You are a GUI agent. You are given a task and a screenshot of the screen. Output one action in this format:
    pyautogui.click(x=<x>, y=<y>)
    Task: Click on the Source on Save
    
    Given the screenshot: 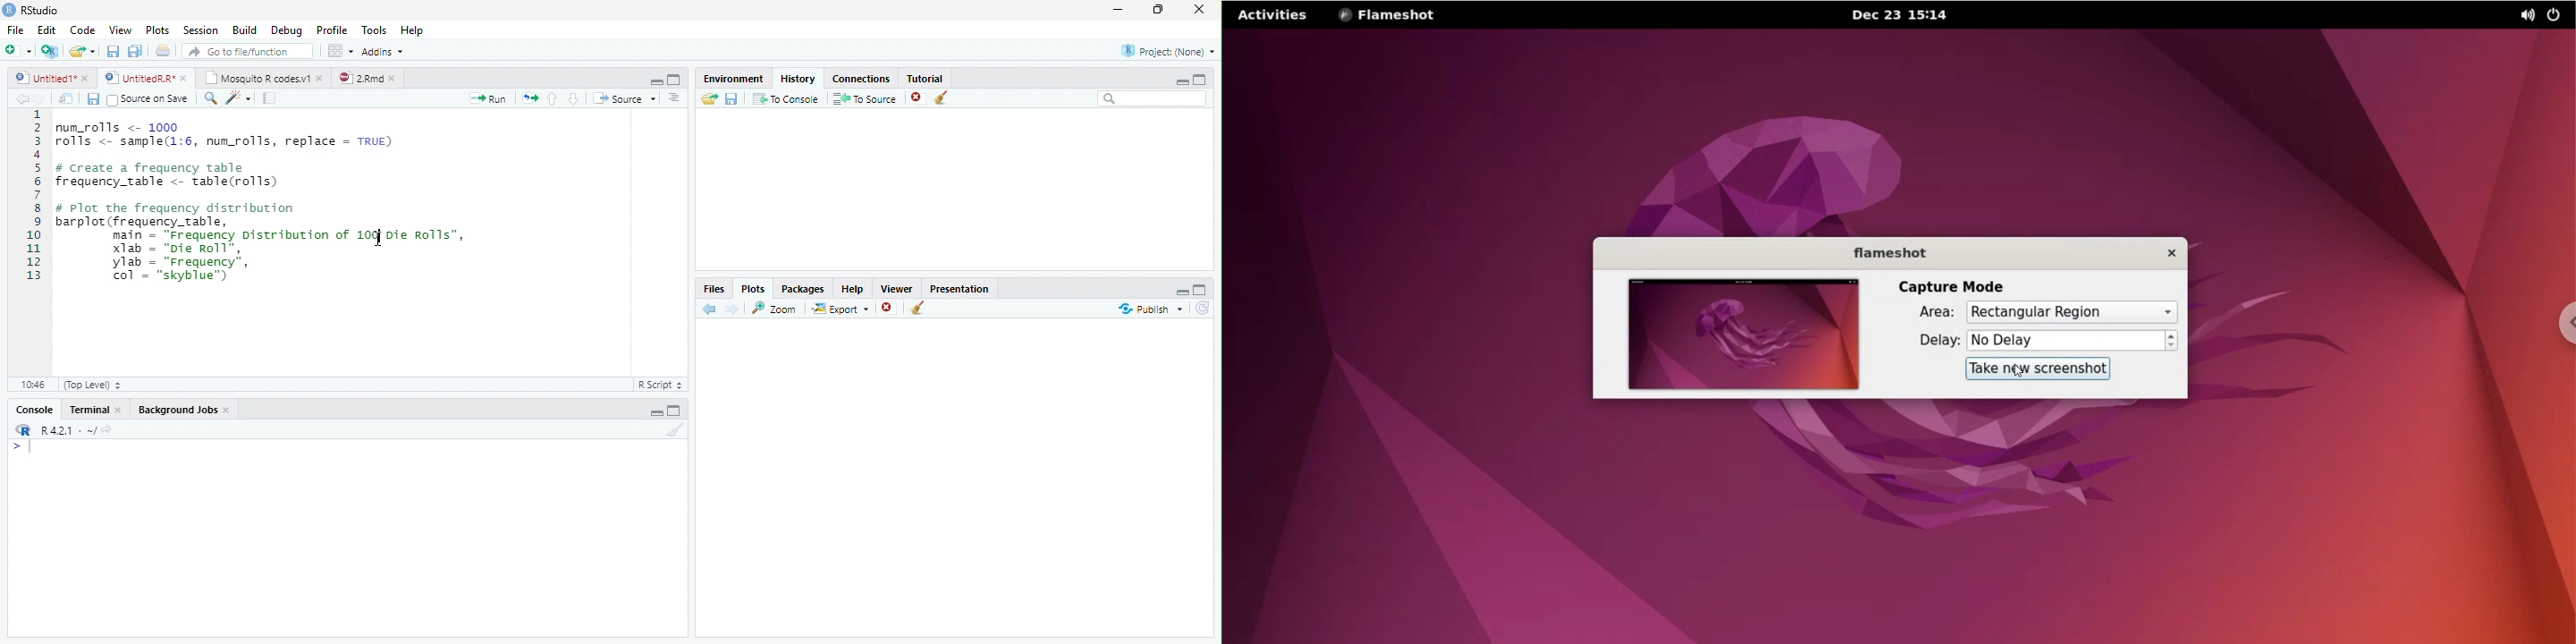 What is the action you would take?
    pyautogui.click(x=148, y=99)
    